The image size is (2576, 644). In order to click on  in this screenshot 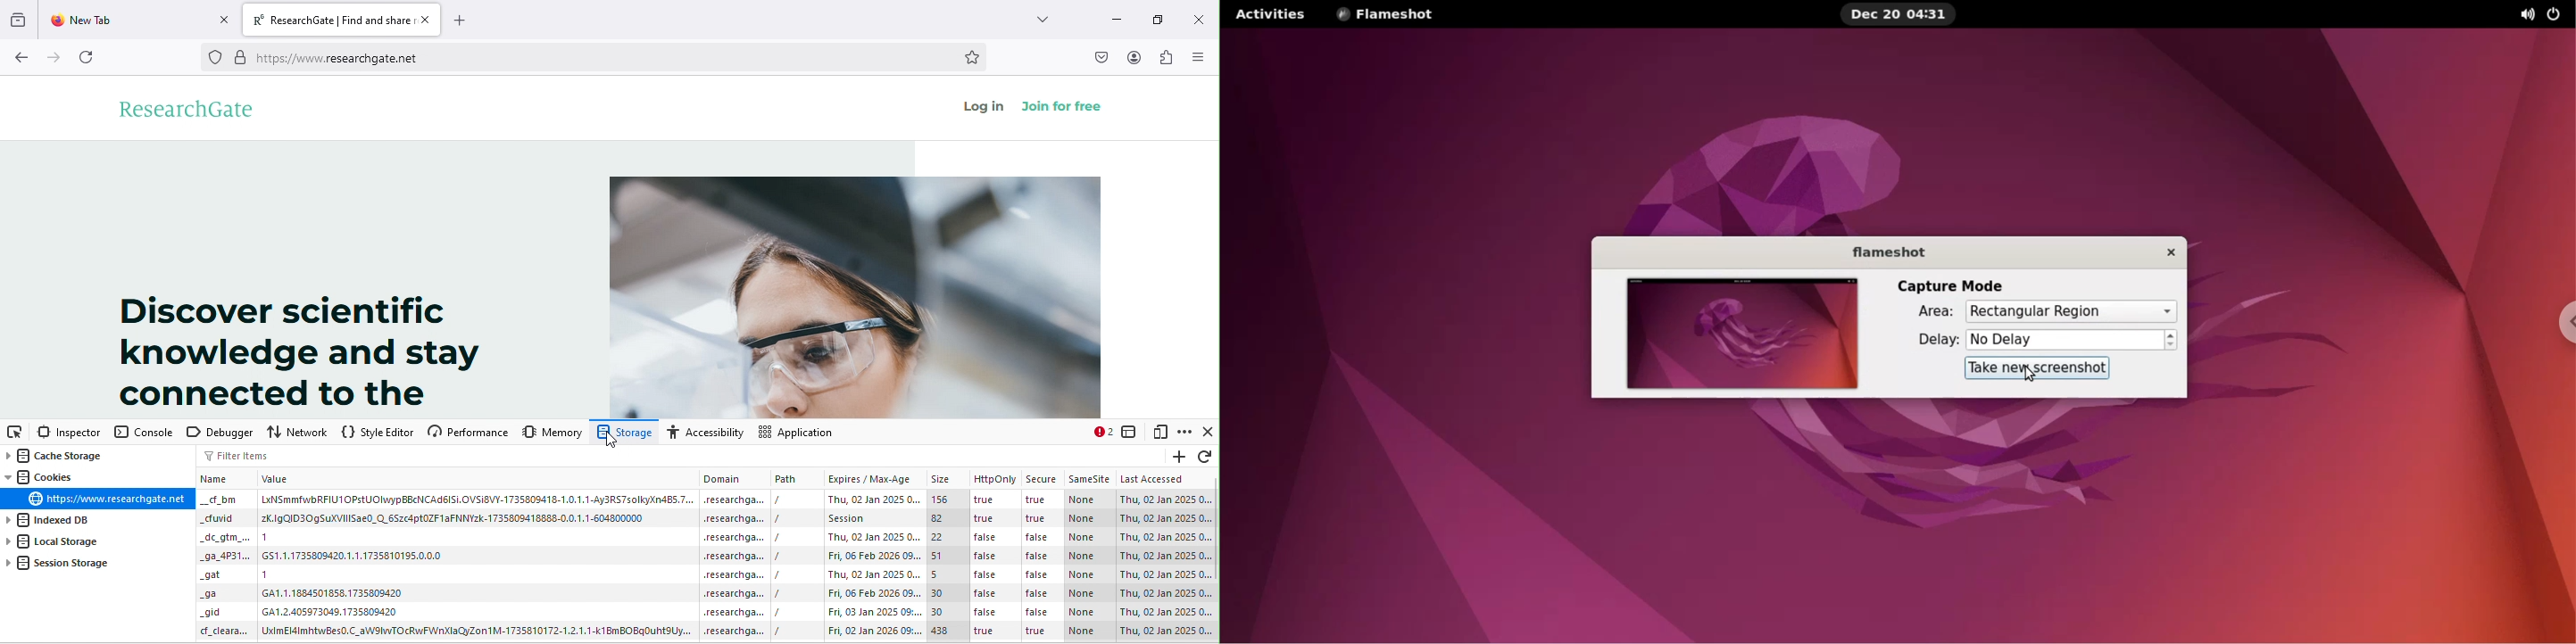, I will do `click(221, 499)`.